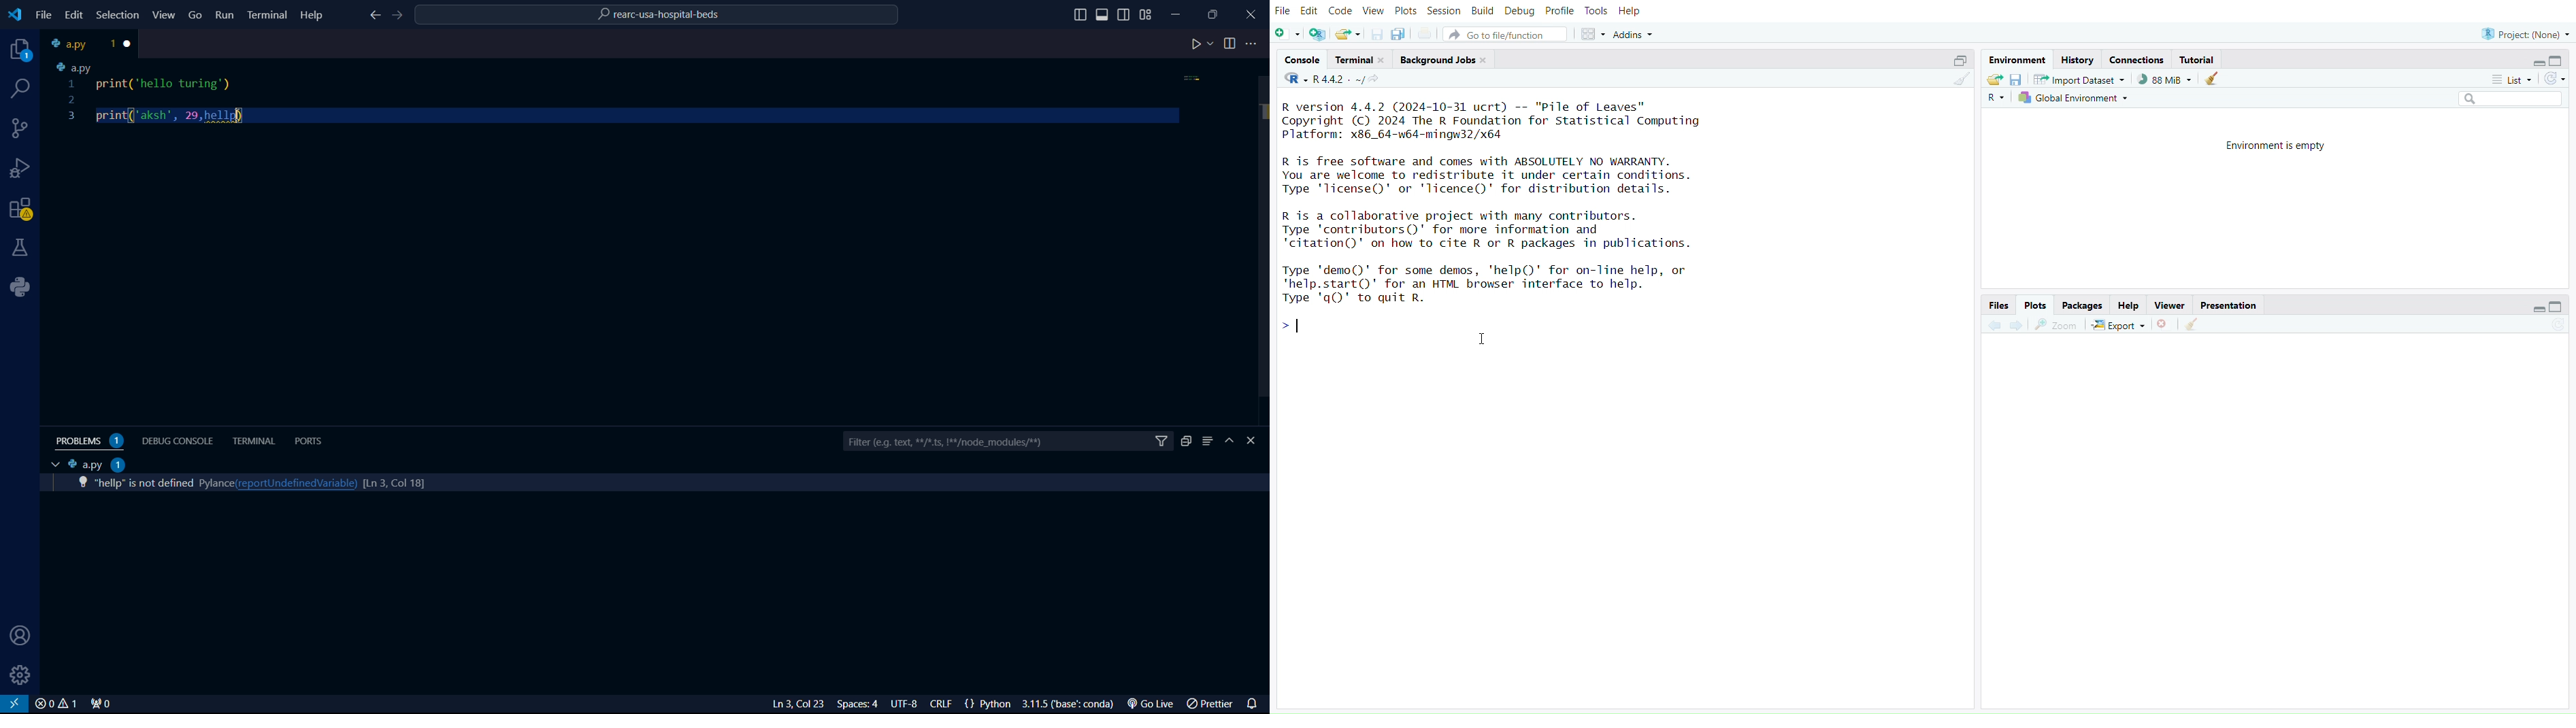 Image resolution: width=2576 pixels, height=728 pixels. I want to click on a.py 2, so click(97, 464).